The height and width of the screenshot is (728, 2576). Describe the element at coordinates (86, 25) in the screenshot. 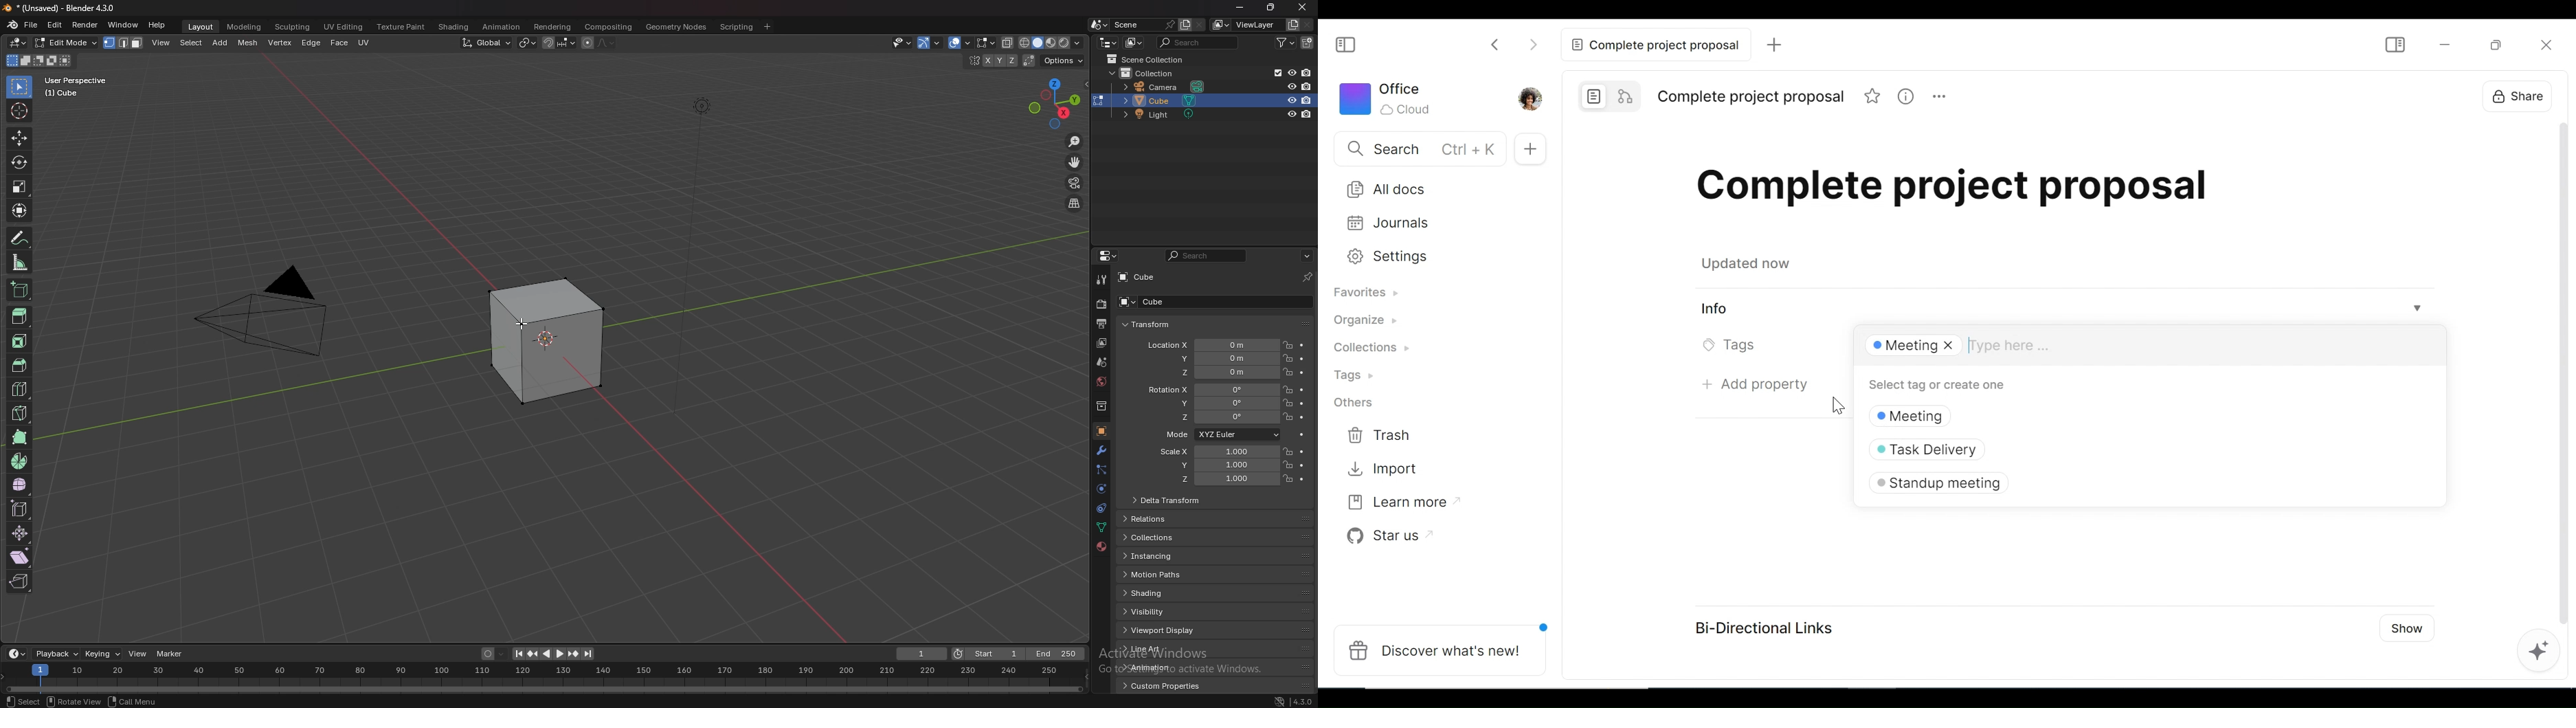

I see `render` at that location.